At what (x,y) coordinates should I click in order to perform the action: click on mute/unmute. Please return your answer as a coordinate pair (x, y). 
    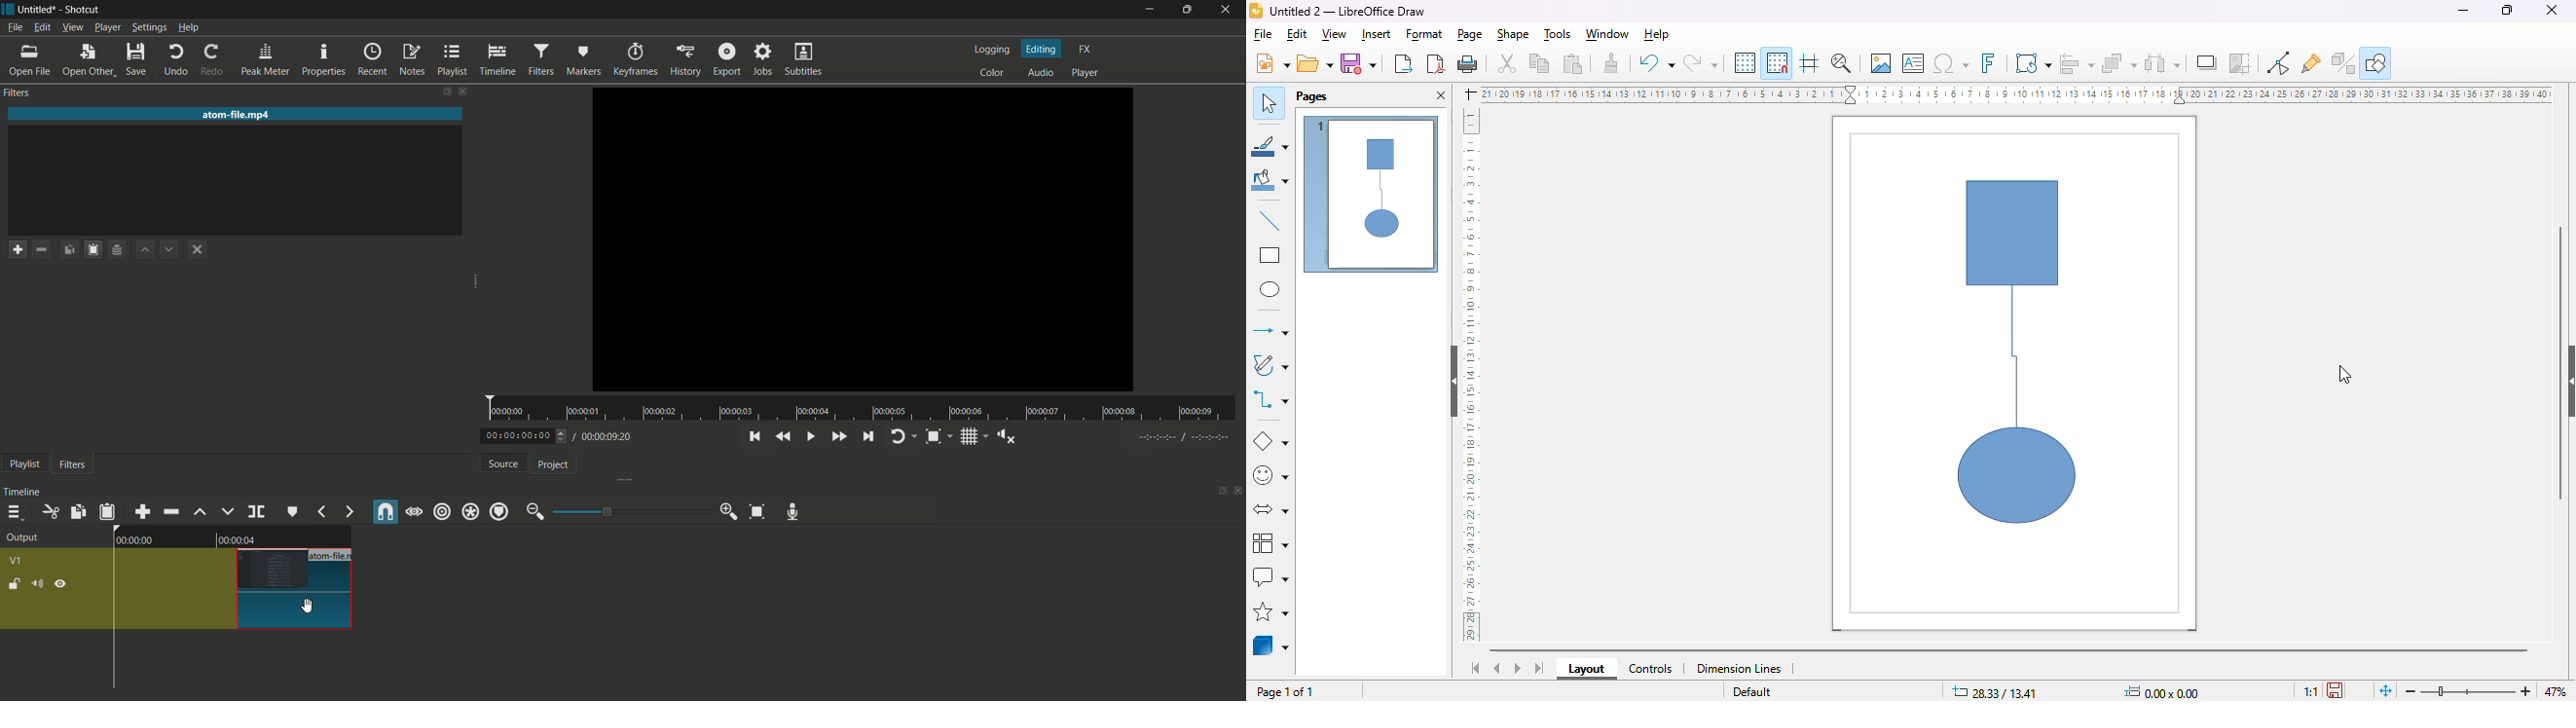
    Looking at the image, I should click on (38, 583).